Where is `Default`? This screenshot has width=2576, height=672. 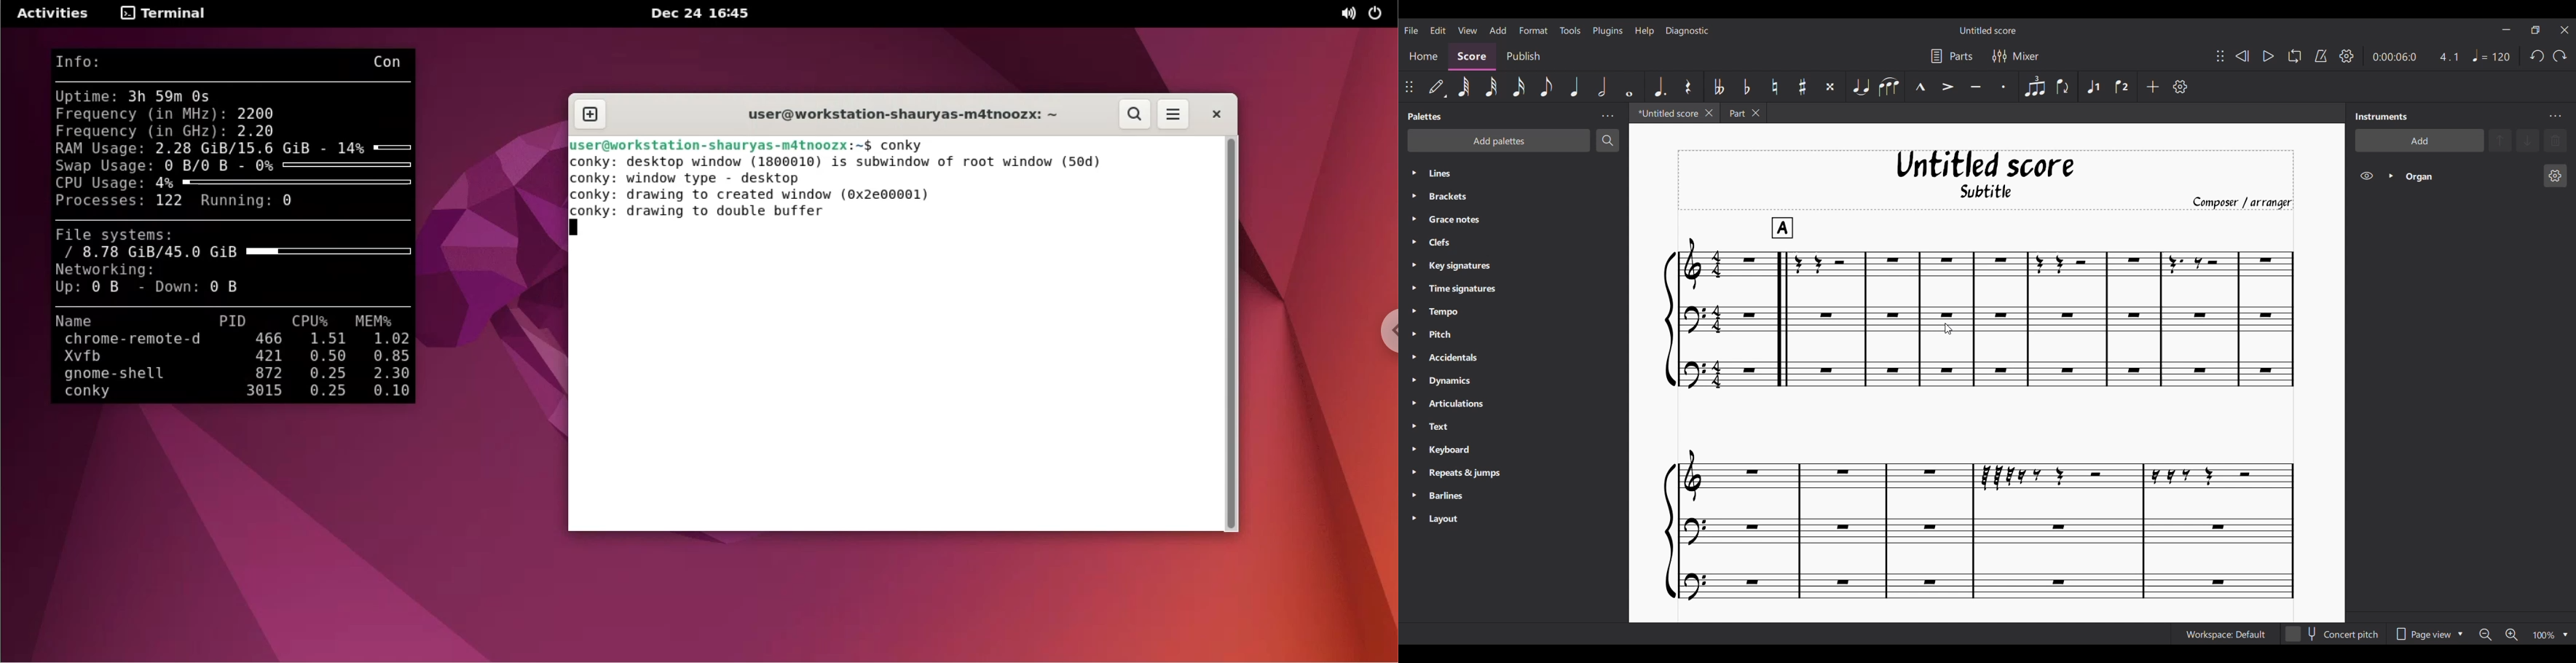
Default is located at coordinates (1437, 87).